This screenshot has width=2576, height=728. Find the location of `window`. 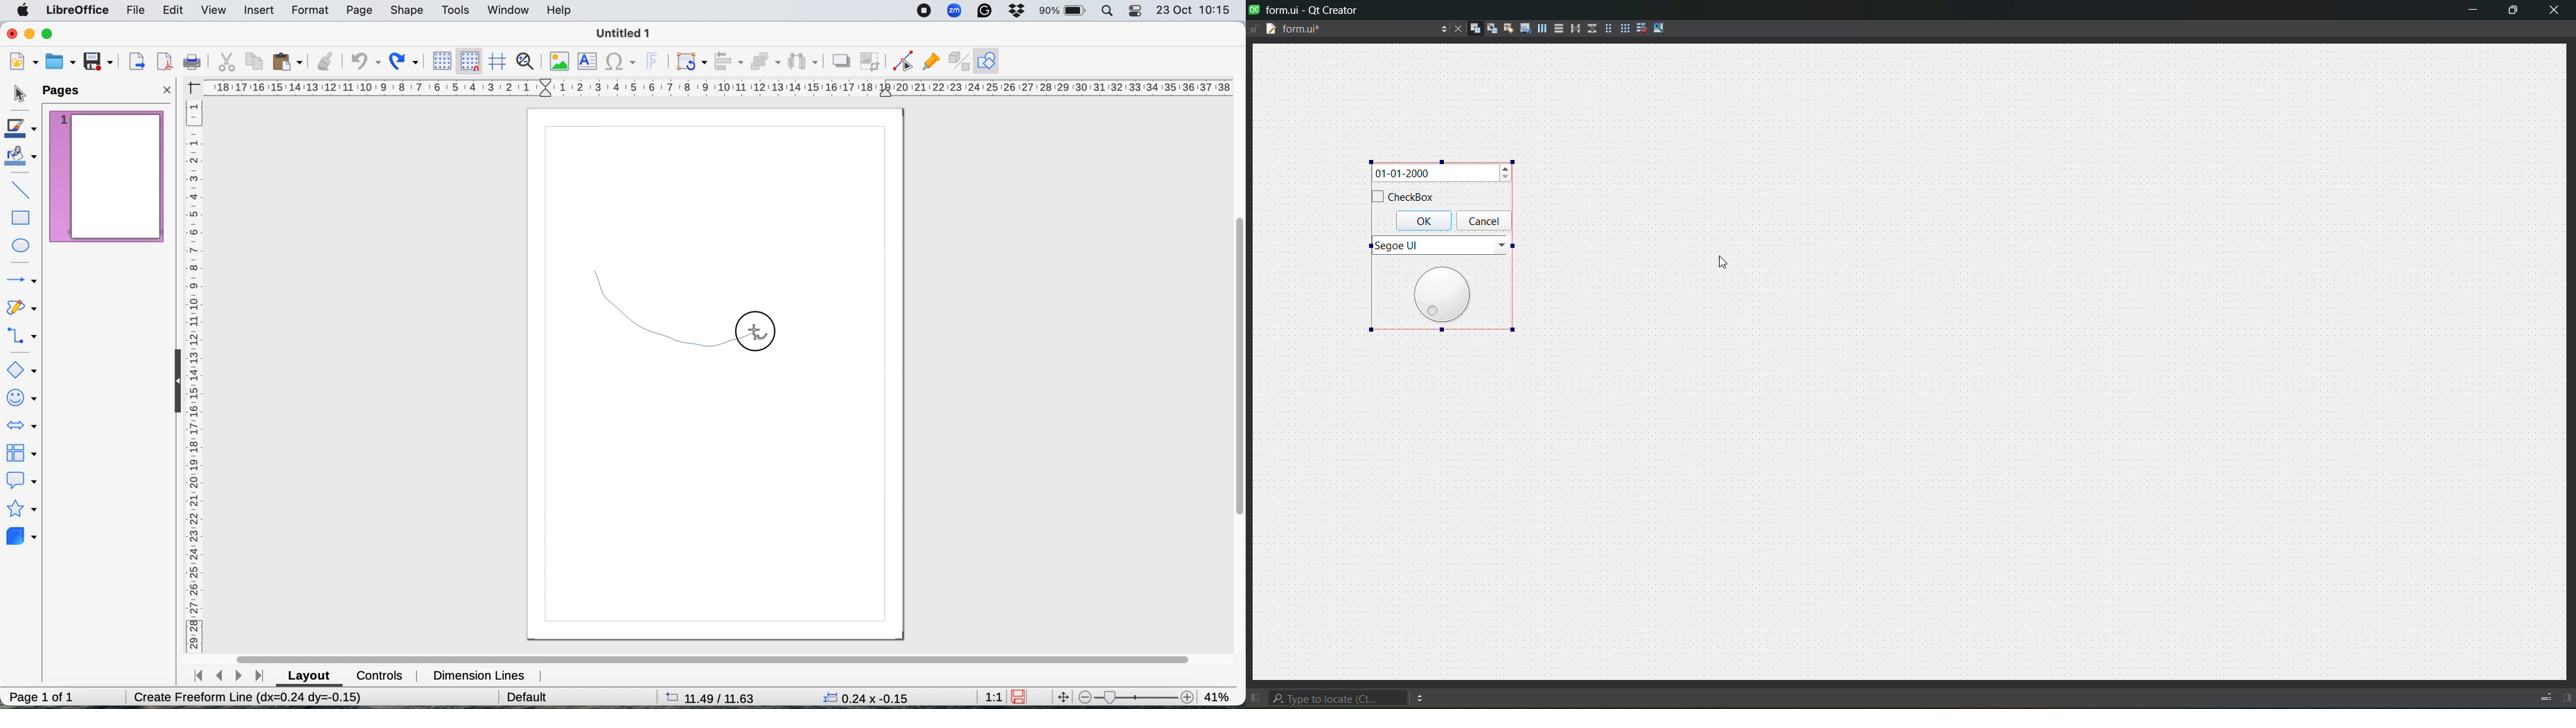

window is located at coordinates (508, 10).